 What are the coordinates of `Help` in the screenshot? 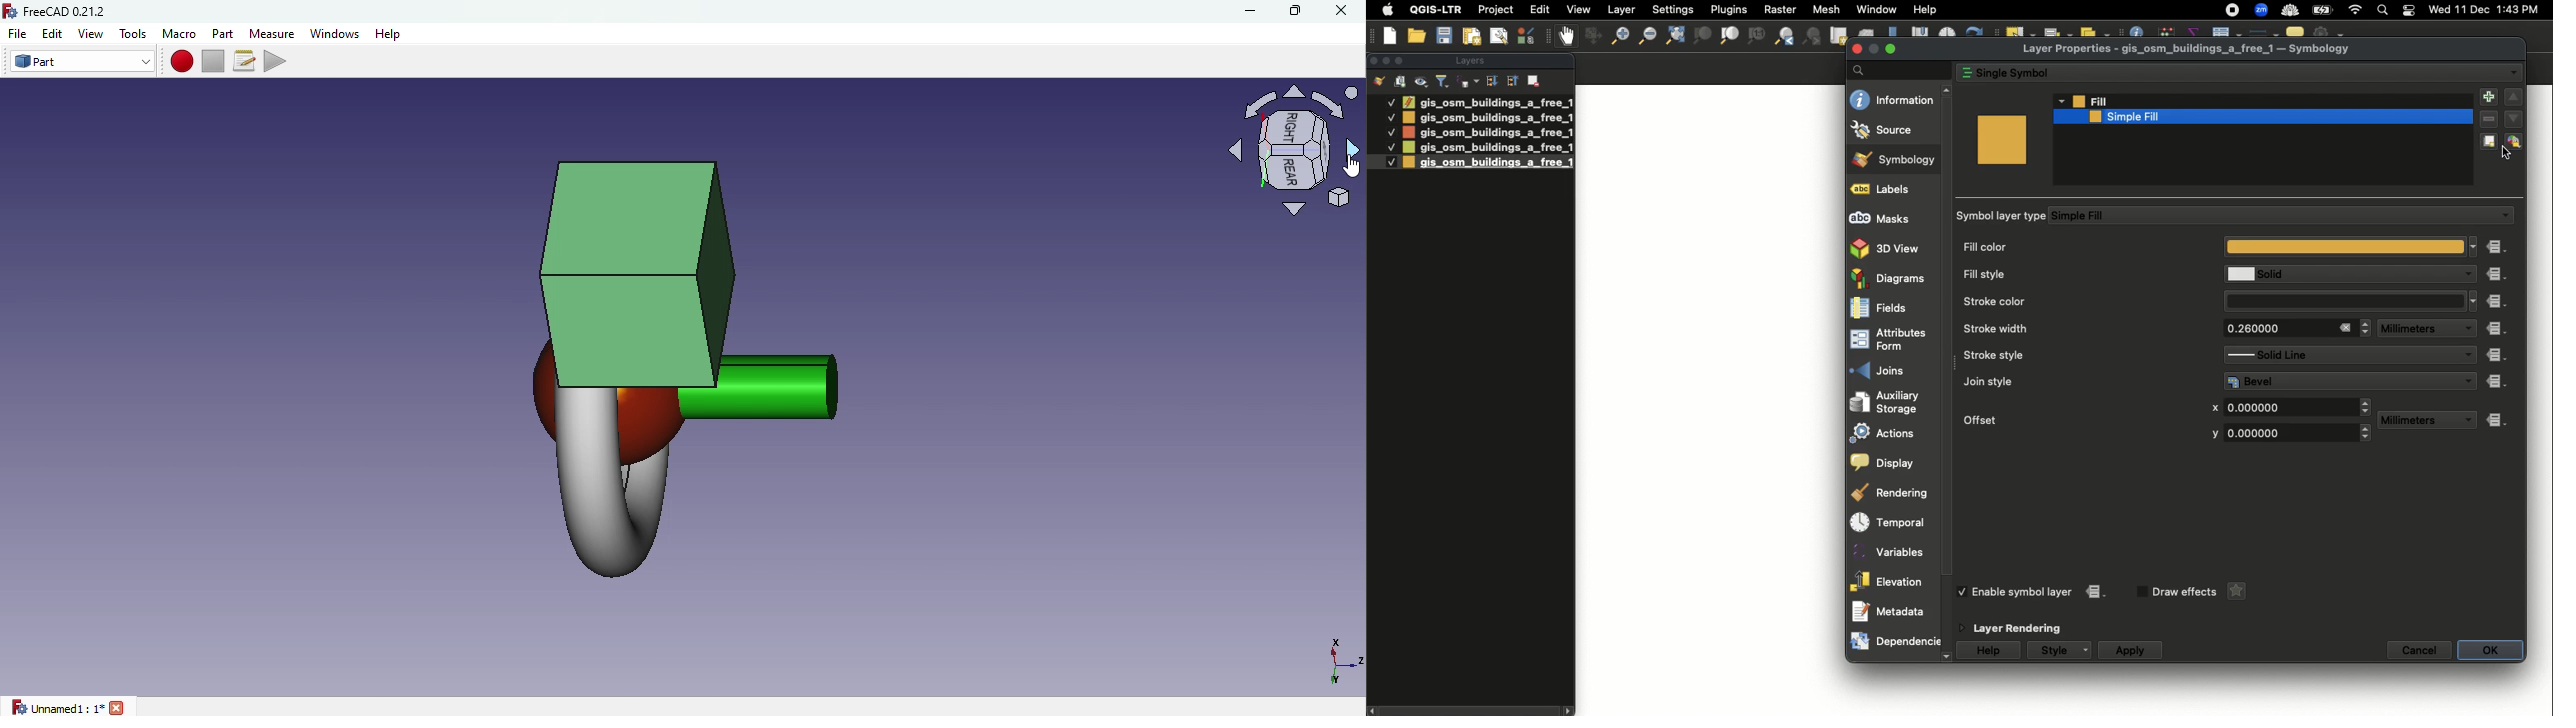 It's located at (391, 35).